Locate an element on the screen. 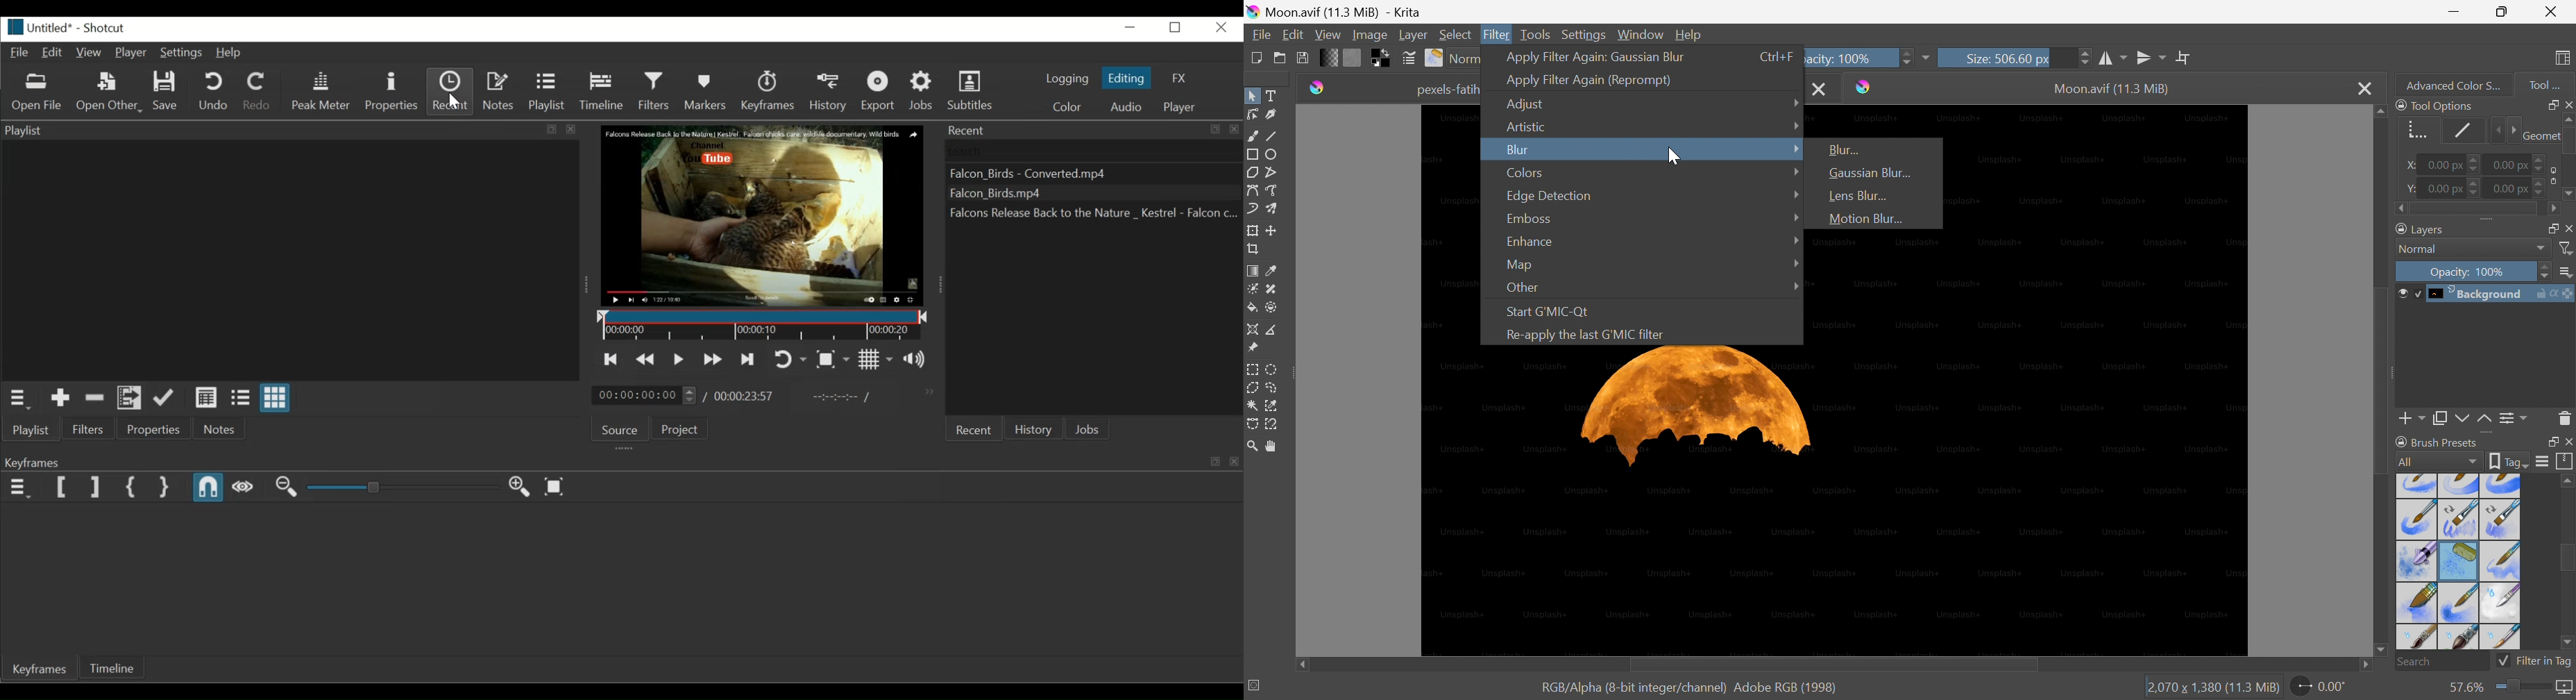 Image resolution: width=2576 pixels, height=700 pixels. Snap is located at coordinates (208, 486).